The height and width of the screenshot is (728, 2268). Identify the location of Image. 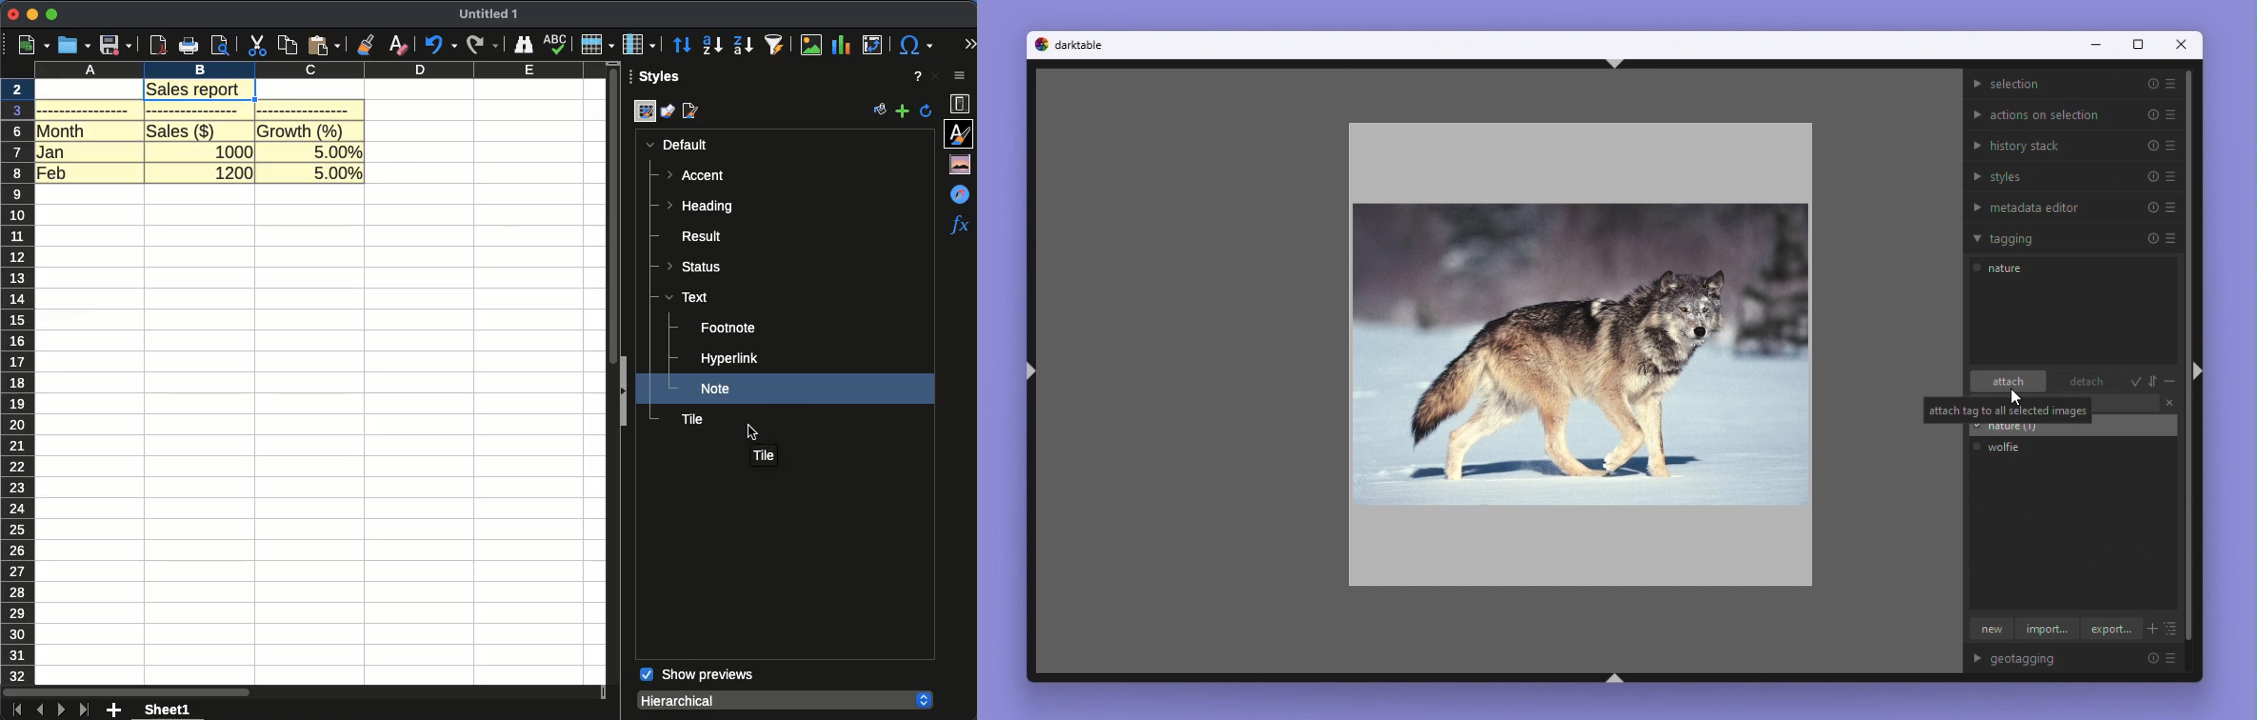
(1576, 348).